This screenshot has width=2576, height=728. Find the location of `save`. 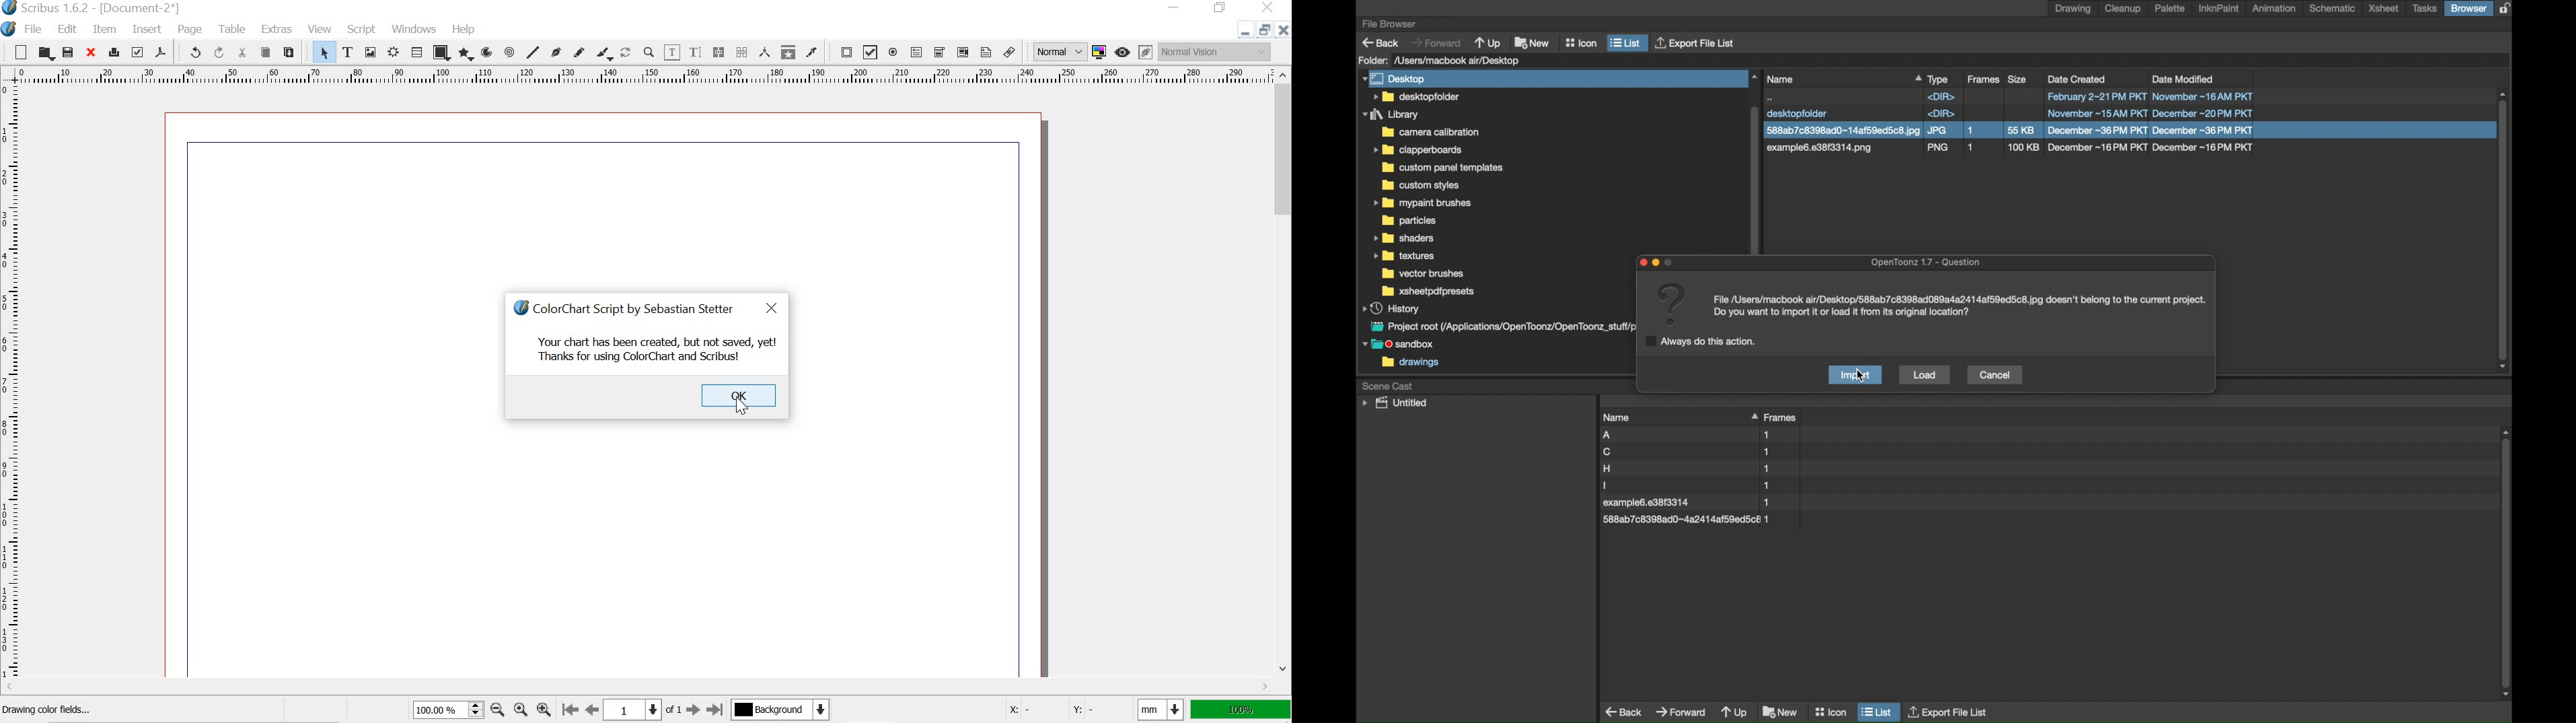

save is located at coordinates (70, 53).